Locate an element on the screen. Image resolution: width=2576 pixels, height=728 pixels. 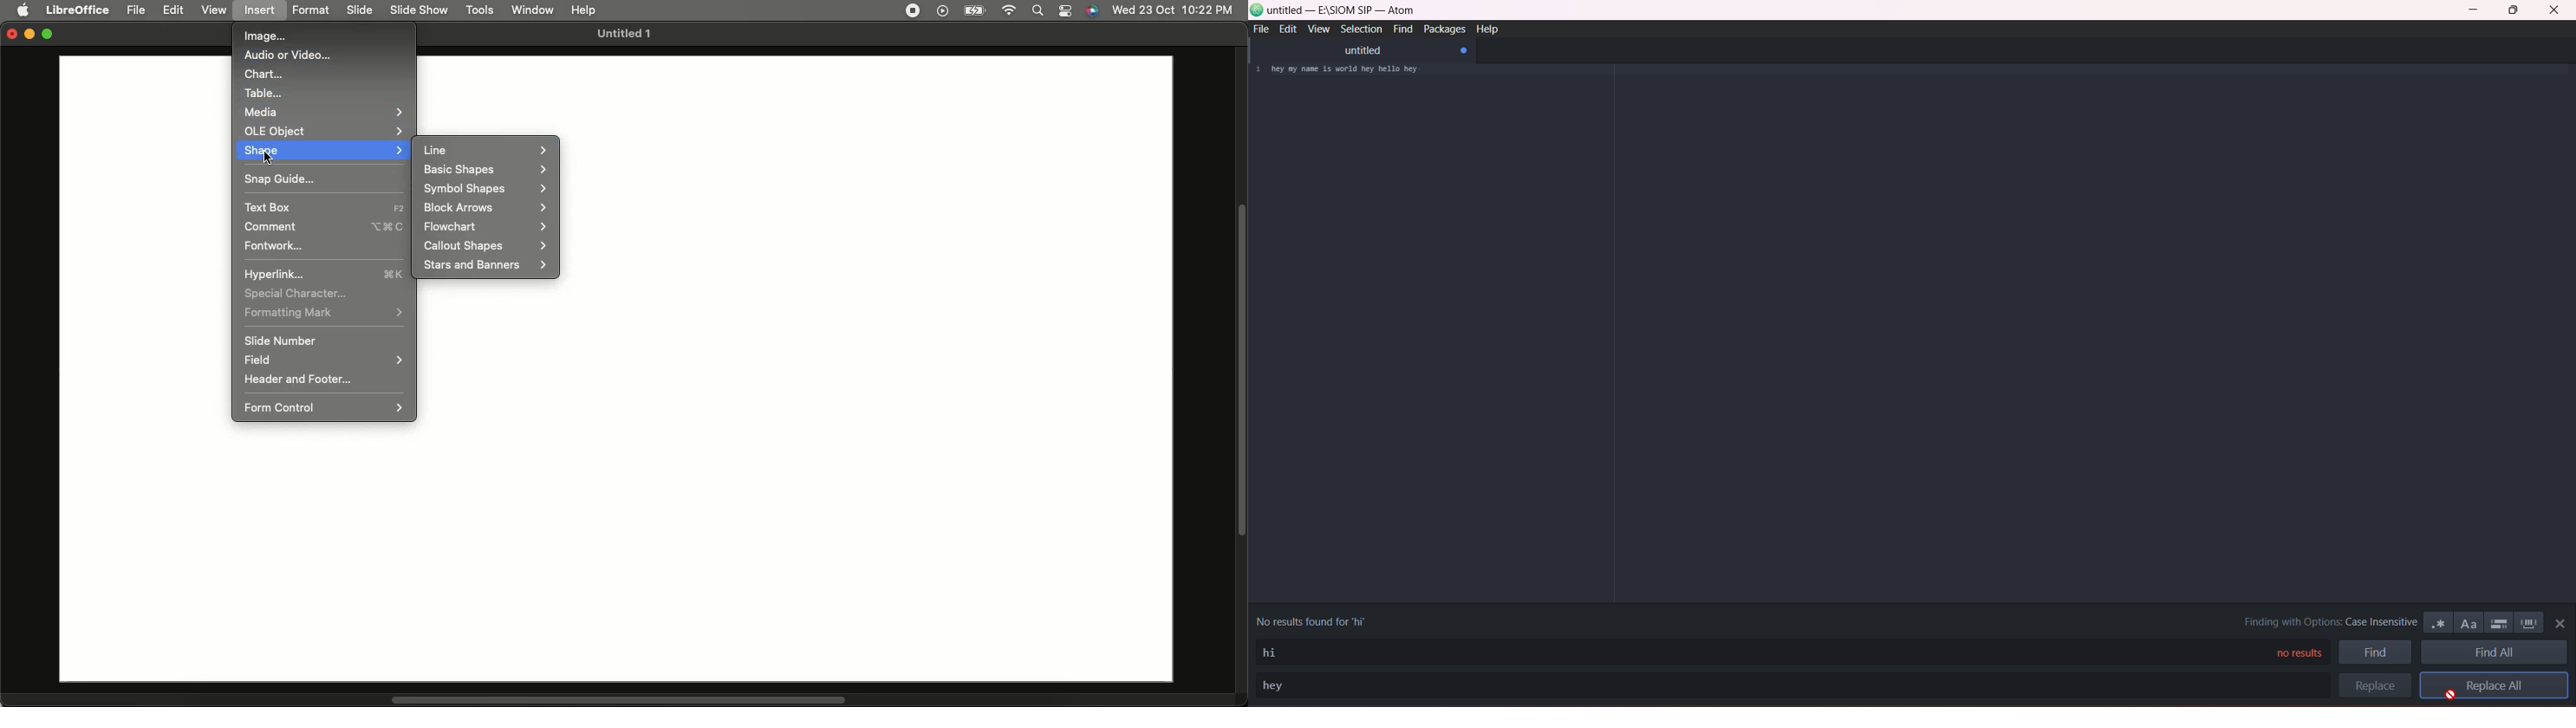
Edit is located at coordinates (175, 10).